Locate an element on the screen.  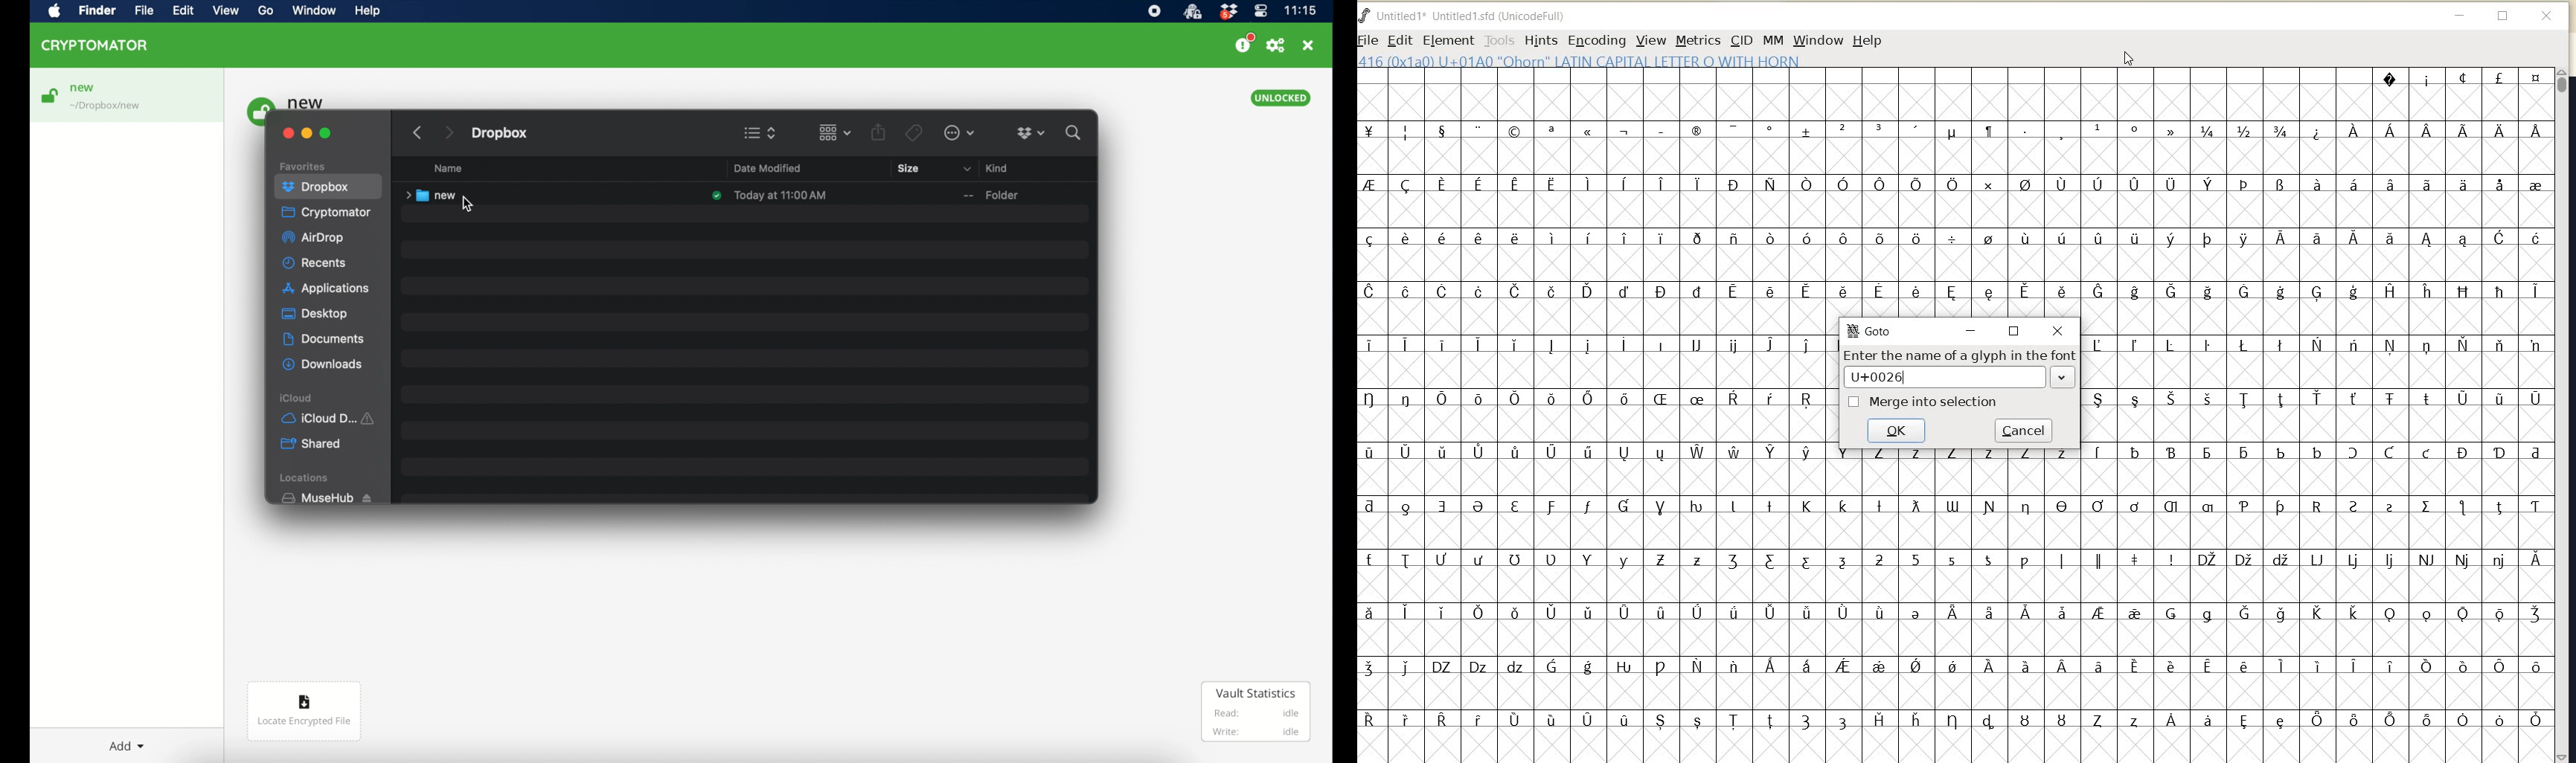
new is located at coordinates (83, 88).